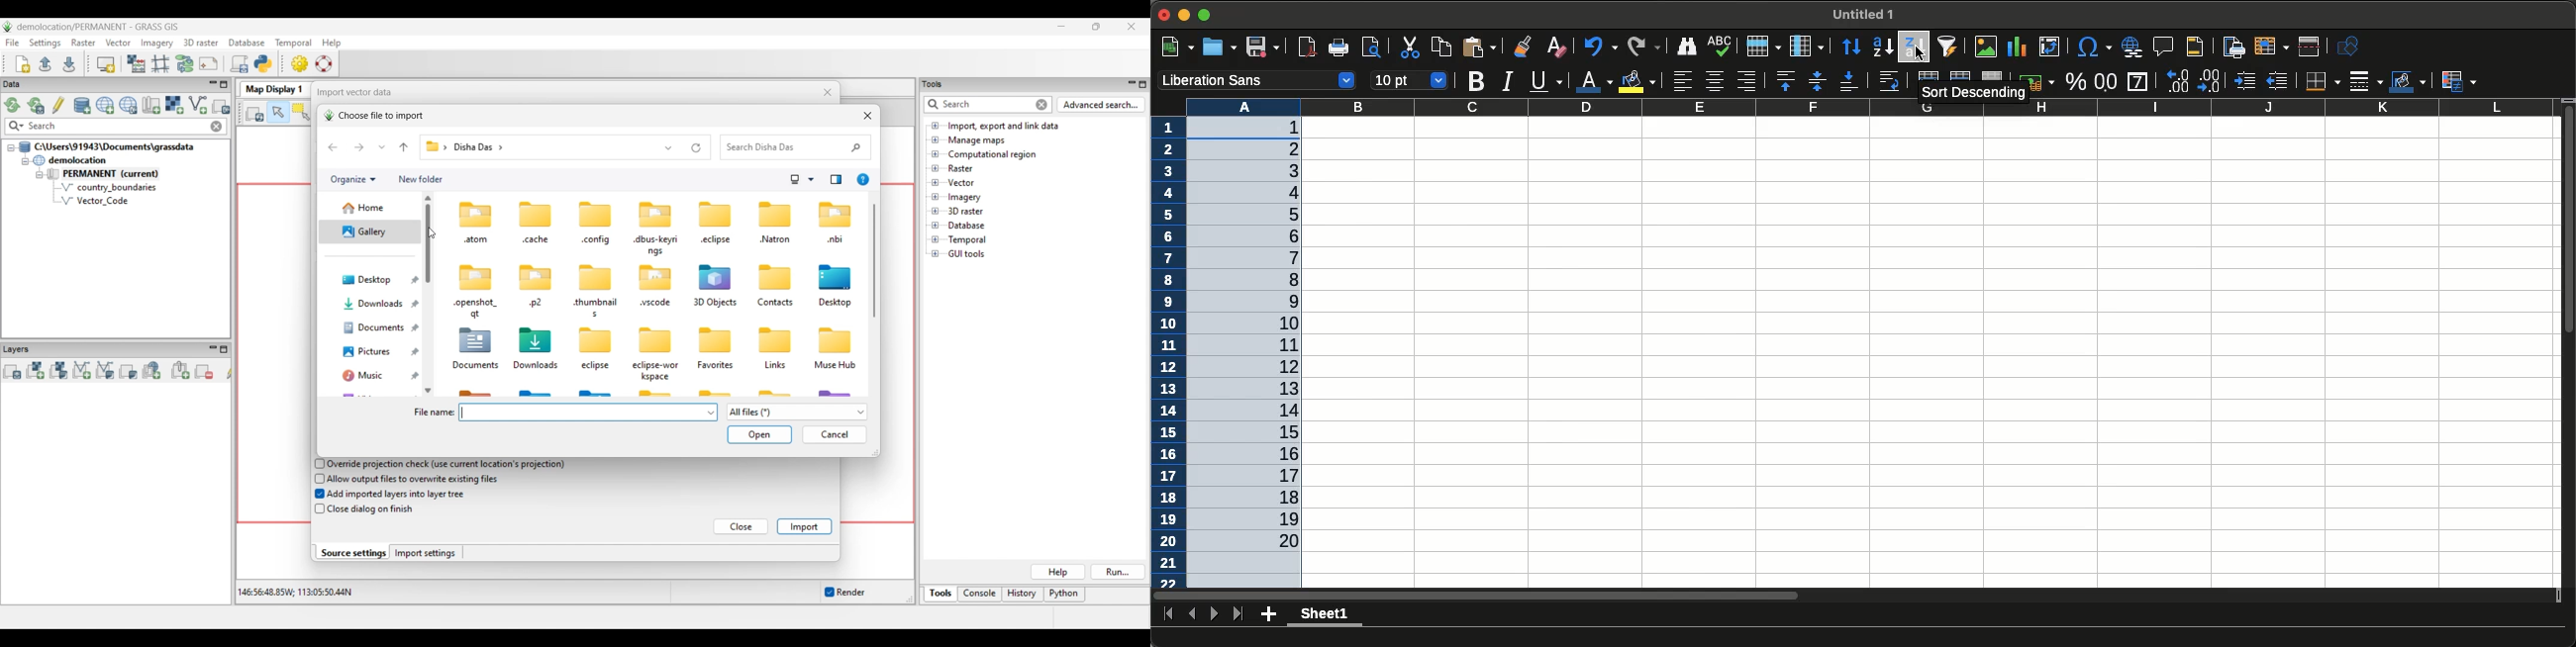 The image size is (2576, 672). I want to click on Show draw functions, so click(2351, 47).